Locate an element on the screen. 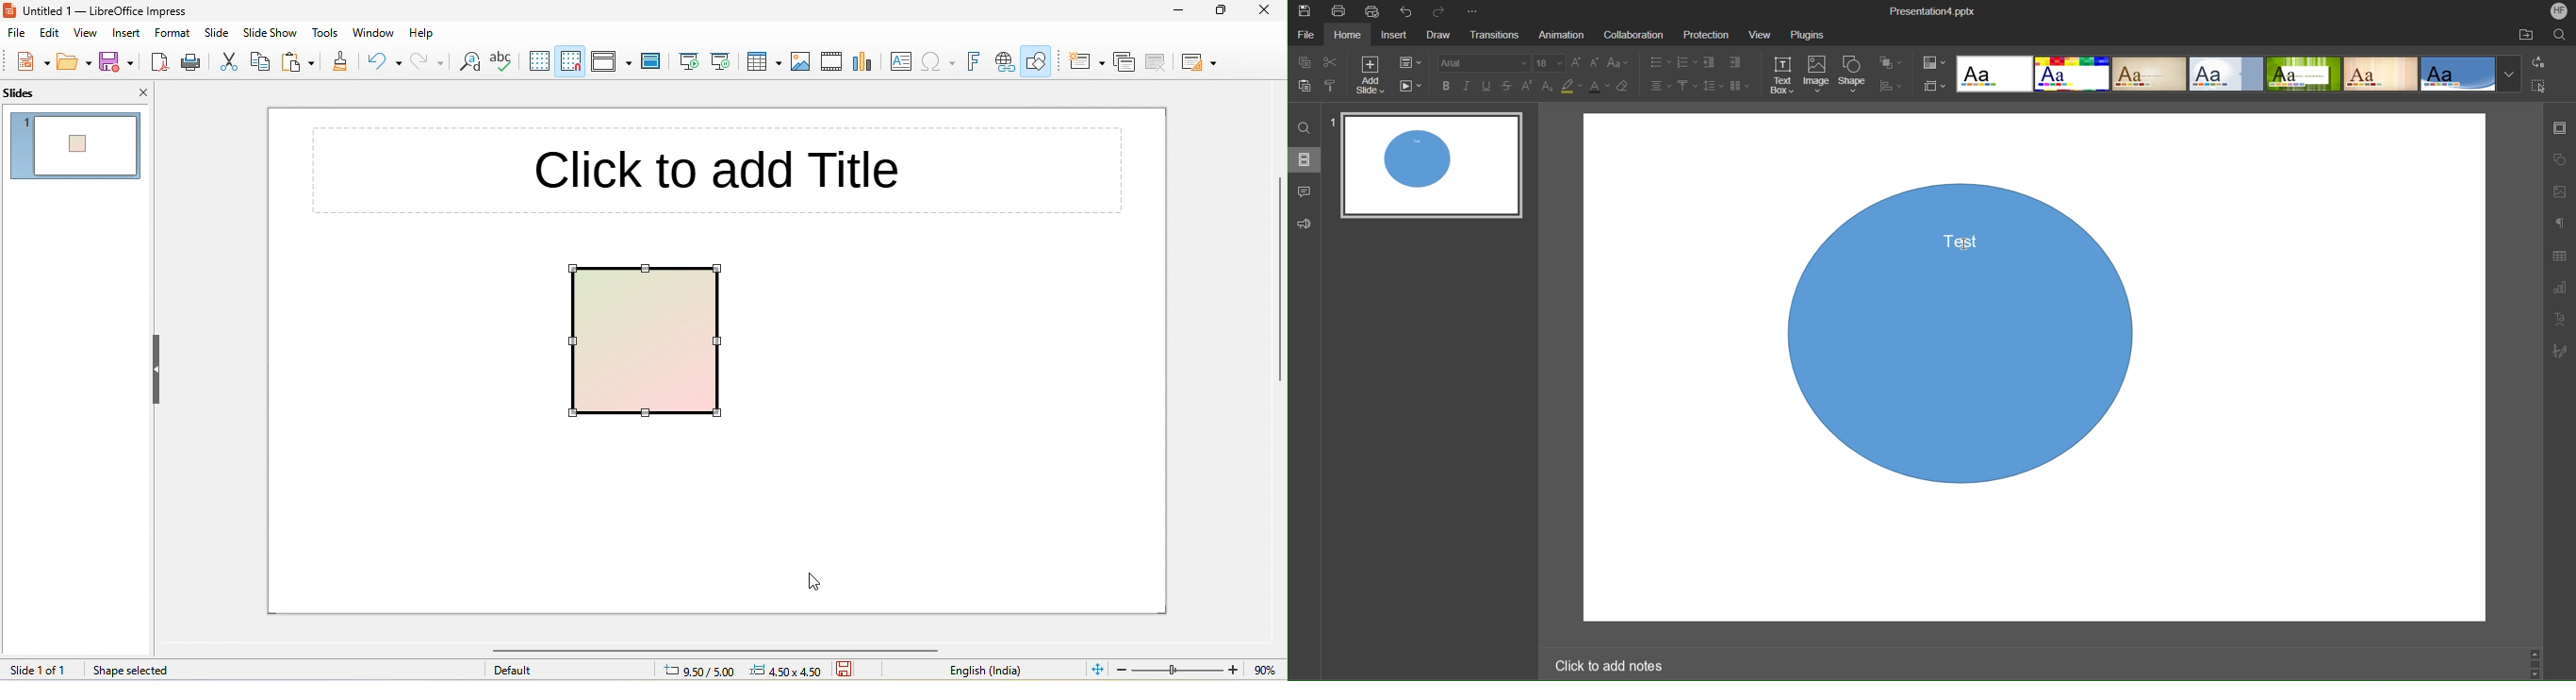 This screenshot has width=2576, height=700. Alignment is located at coordinates (1663, 86).